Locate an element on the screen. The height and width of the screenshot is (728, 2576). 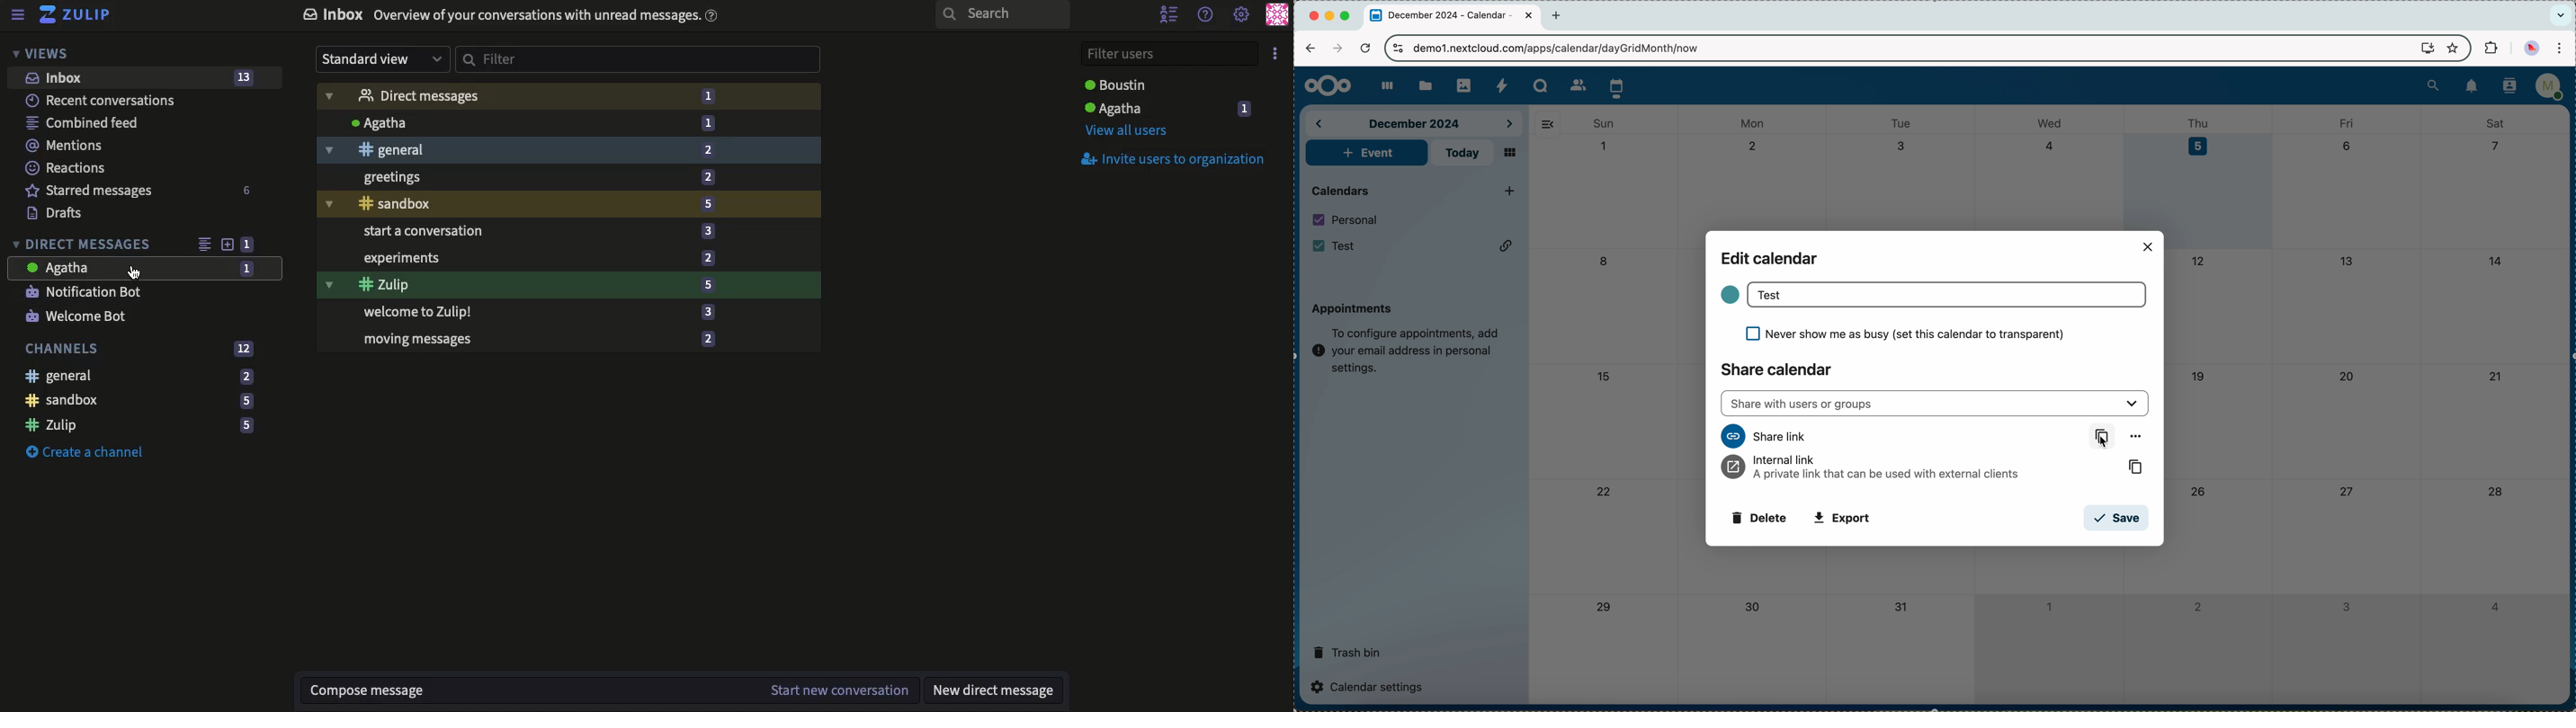
Greetings is located at coordinates (569, 179).